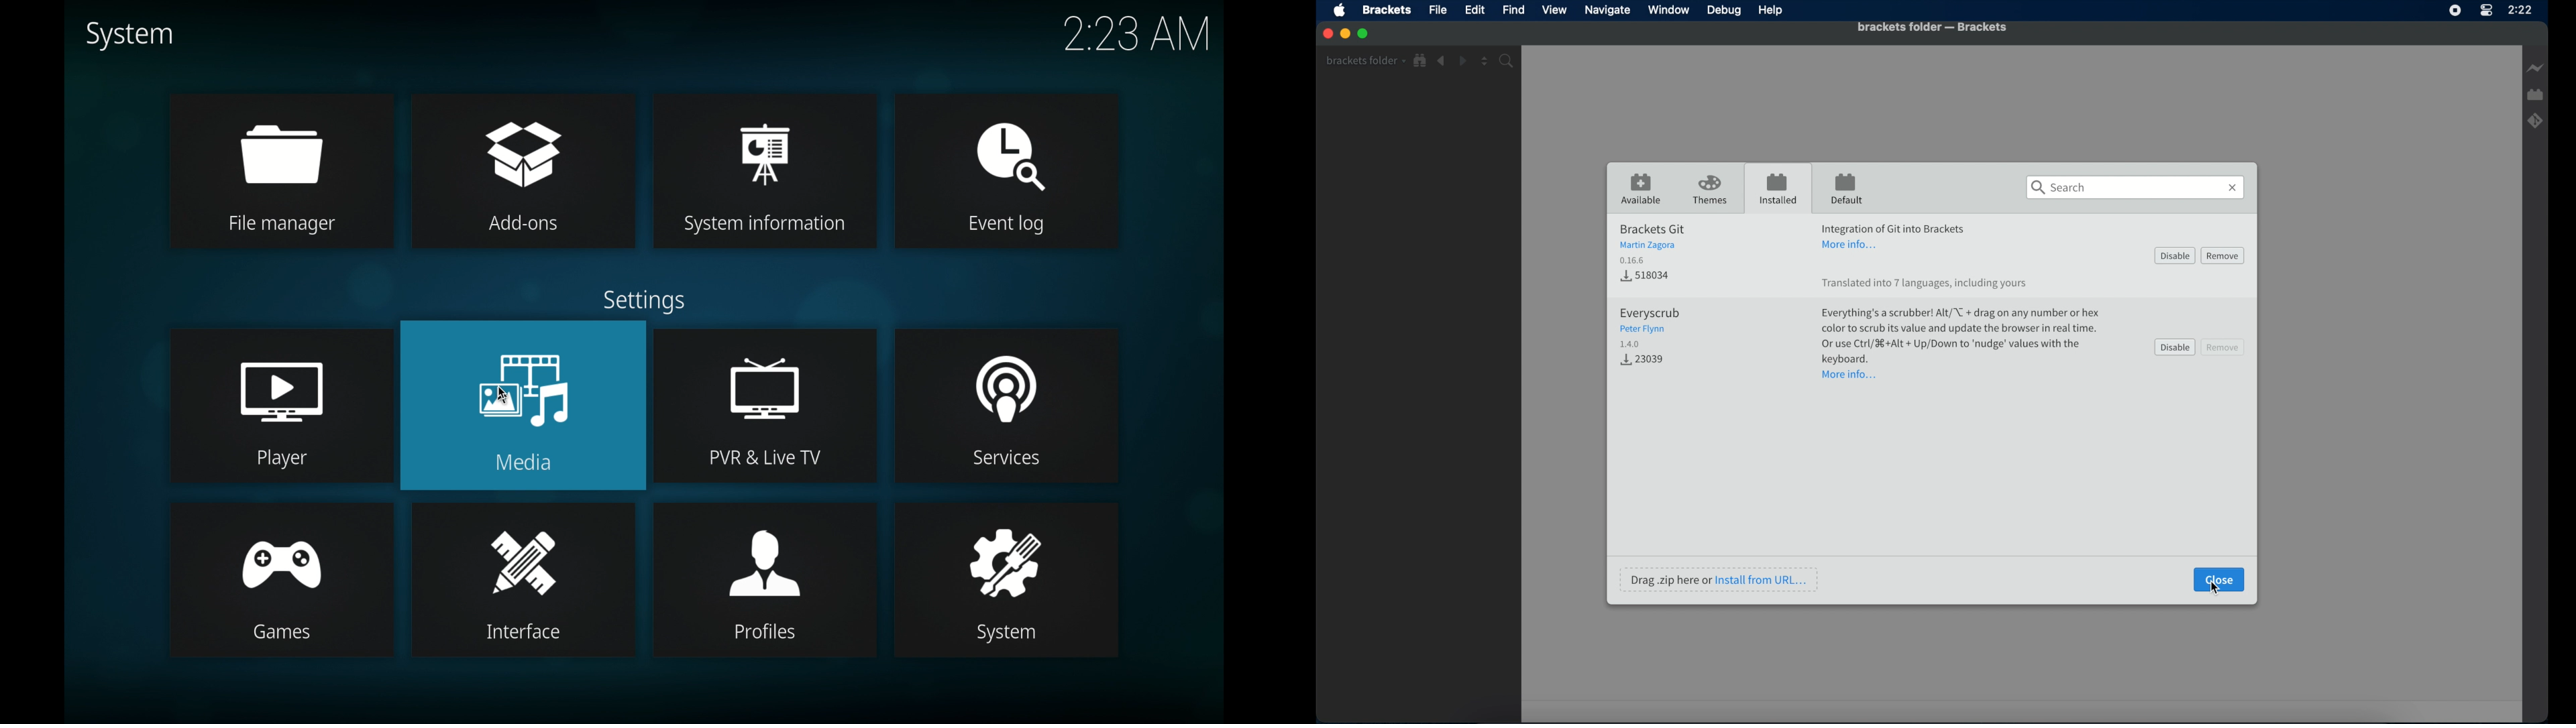 The width and height of the screenshot is (2576, 728). I want to click on System, so click(1008, 634).